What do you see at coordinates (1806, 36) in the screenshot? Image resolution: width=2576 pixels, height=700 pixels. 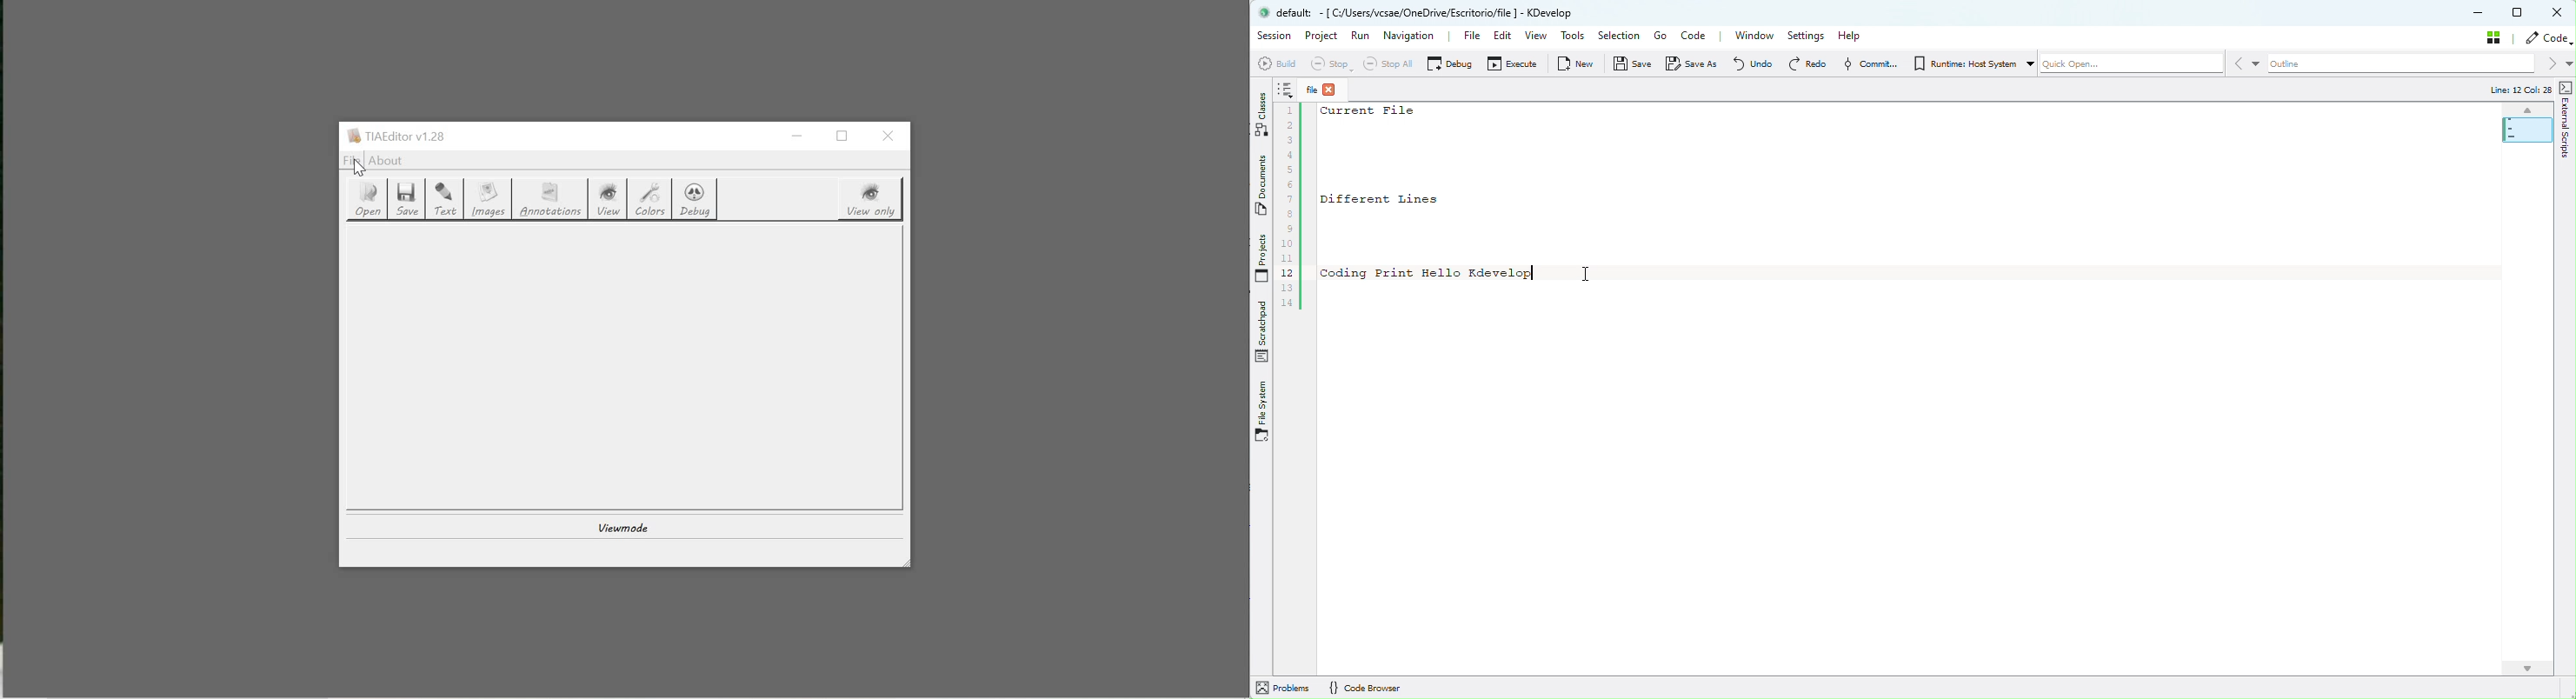 I see `Settings` at bounding box center [1806, 36].